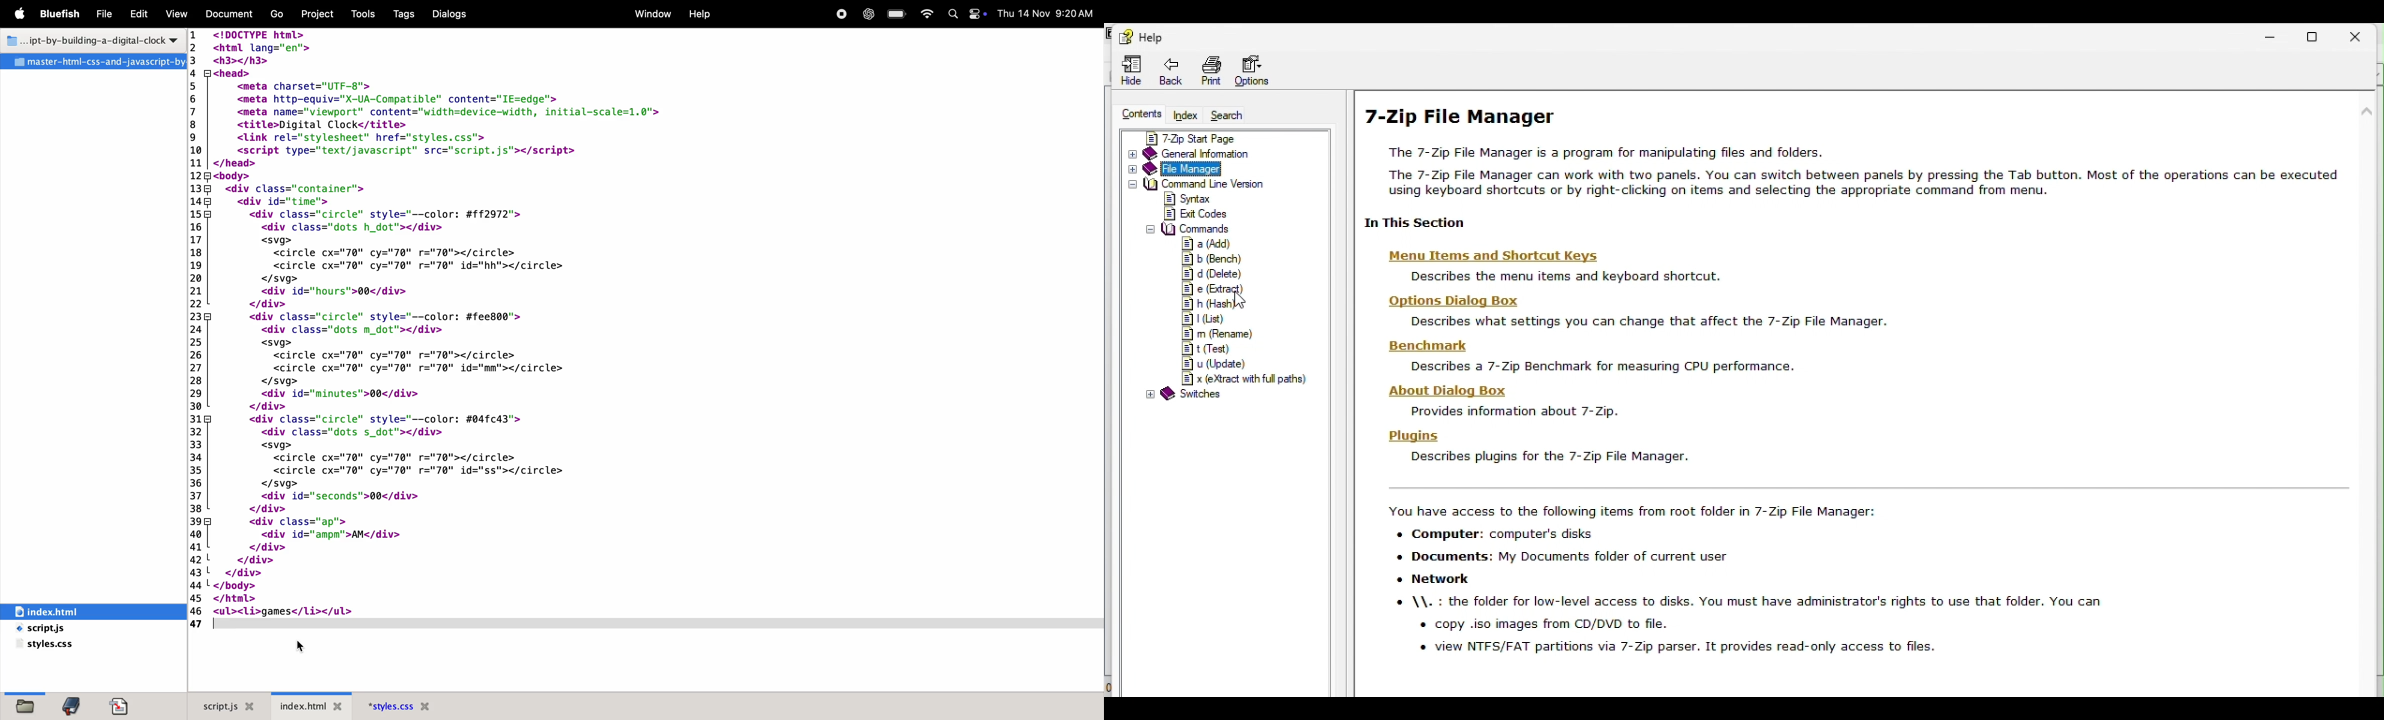 The width and height of the screenshot is (2408, 728). What do you see at coordinates (1463, 116) in the screenshot?
I see `7-Zip file manager` at bounding box center [1463, 116].